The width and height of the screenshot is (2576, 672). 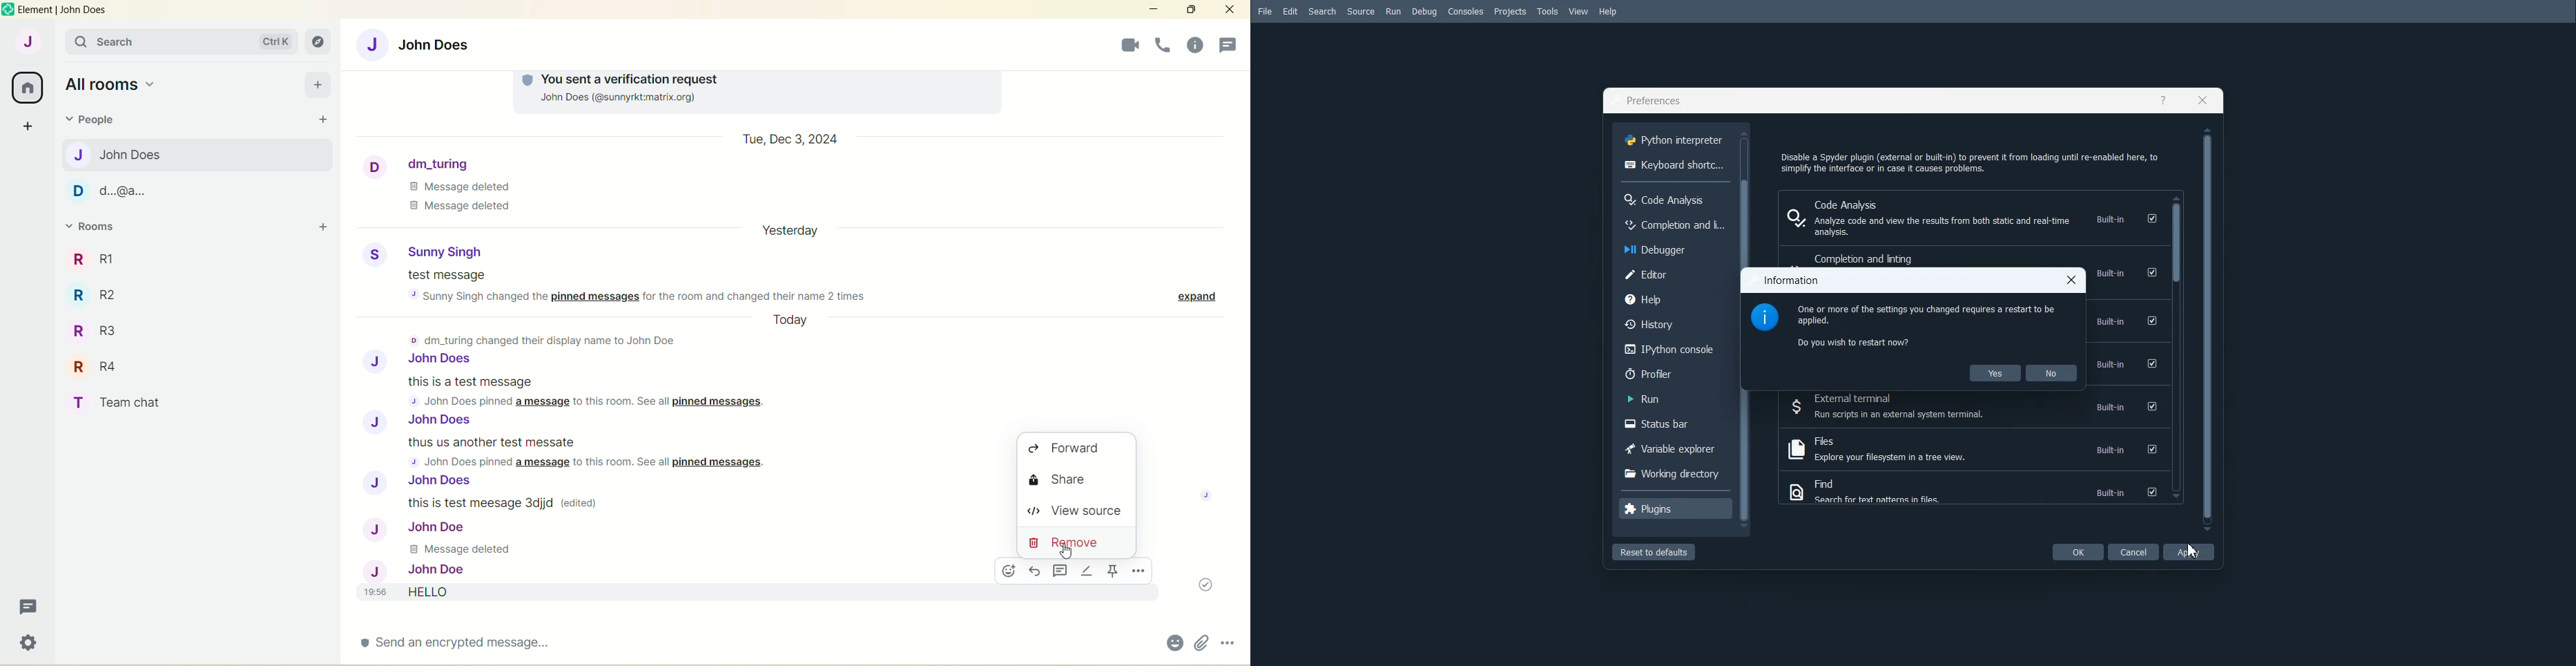 What do you see at coordinates (1547, 12) in the screenshot?
I see `Tools` at bounding box center [1547, 12].